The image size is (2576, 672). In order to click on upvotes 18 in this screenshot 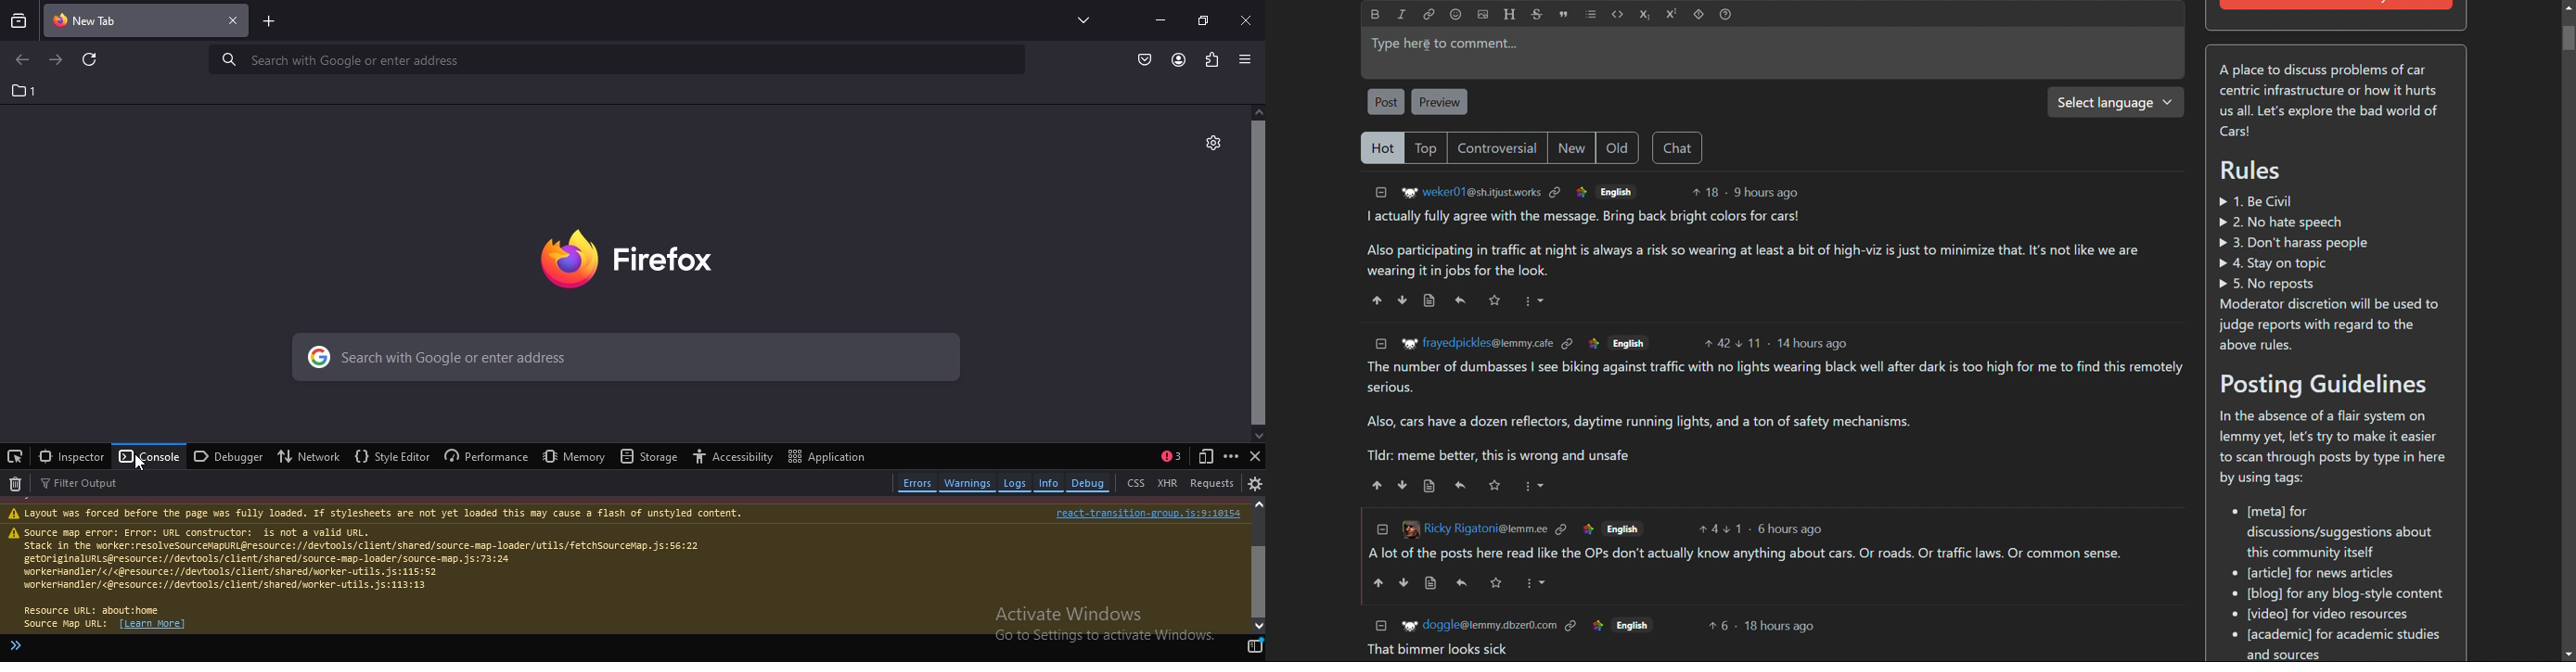, I will do `click(1705, 192)`.